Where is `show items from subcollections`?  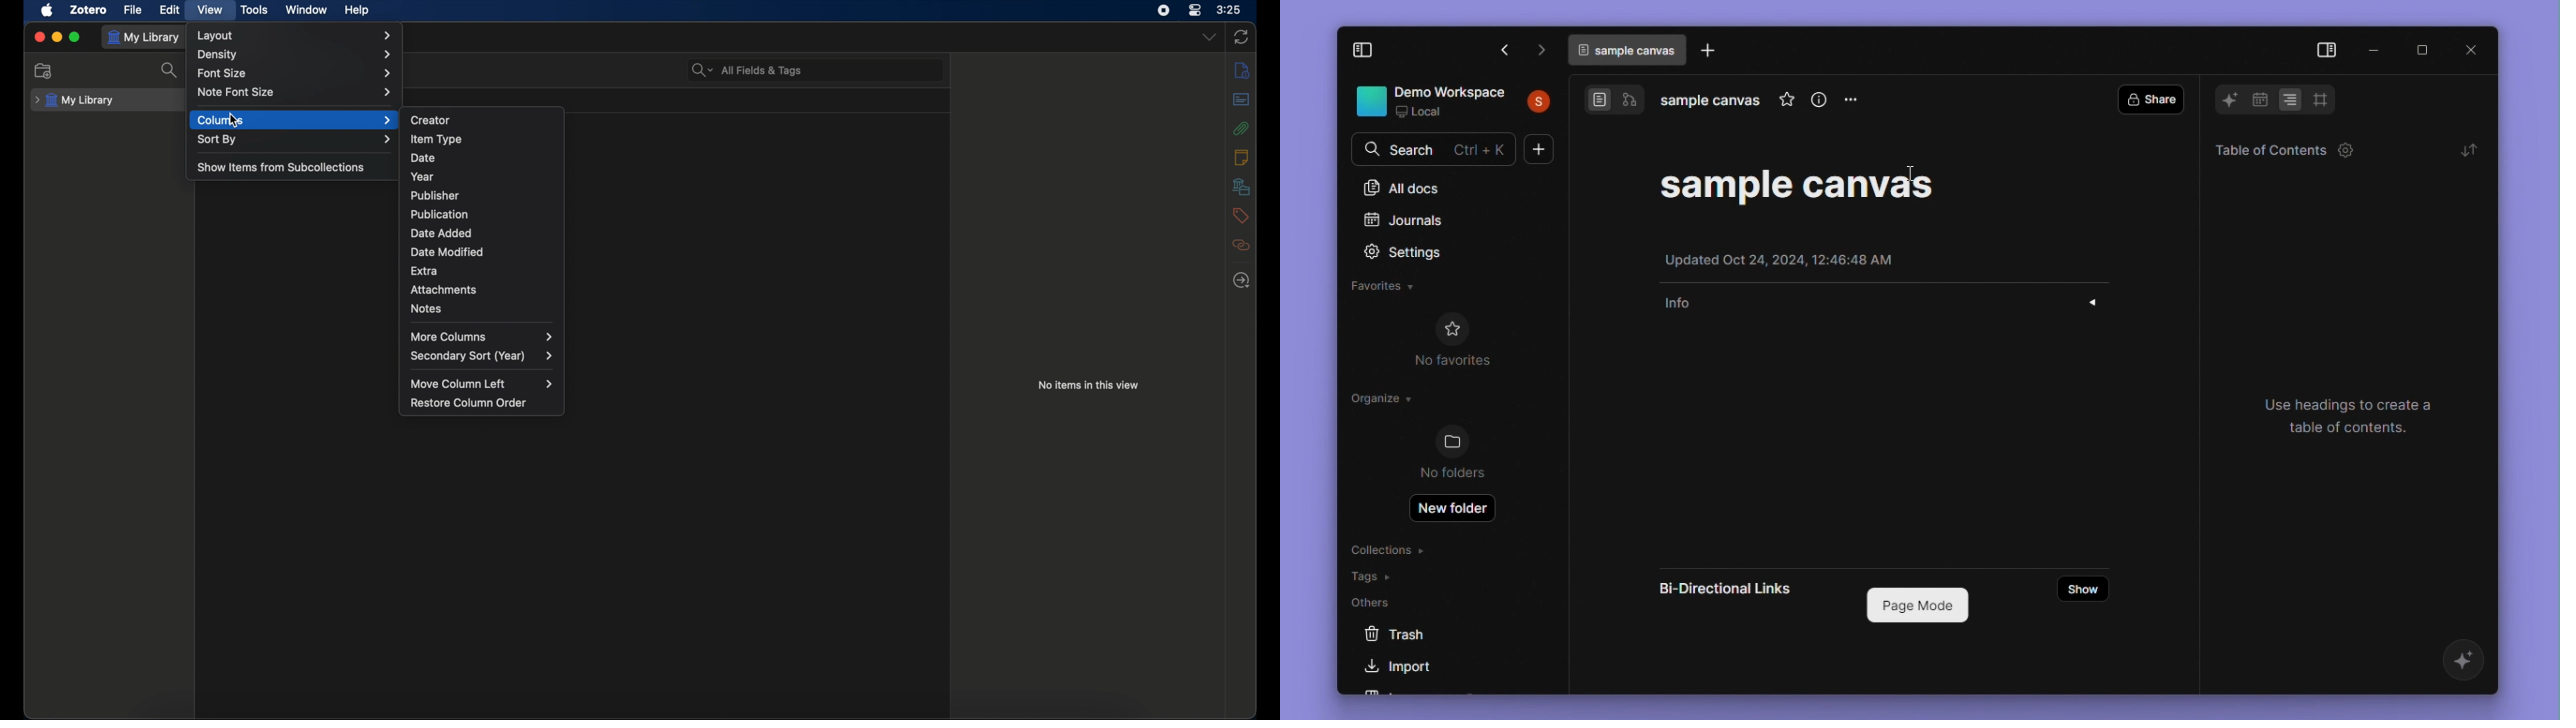
show items from subcollections is located at coordinates (281, 167).